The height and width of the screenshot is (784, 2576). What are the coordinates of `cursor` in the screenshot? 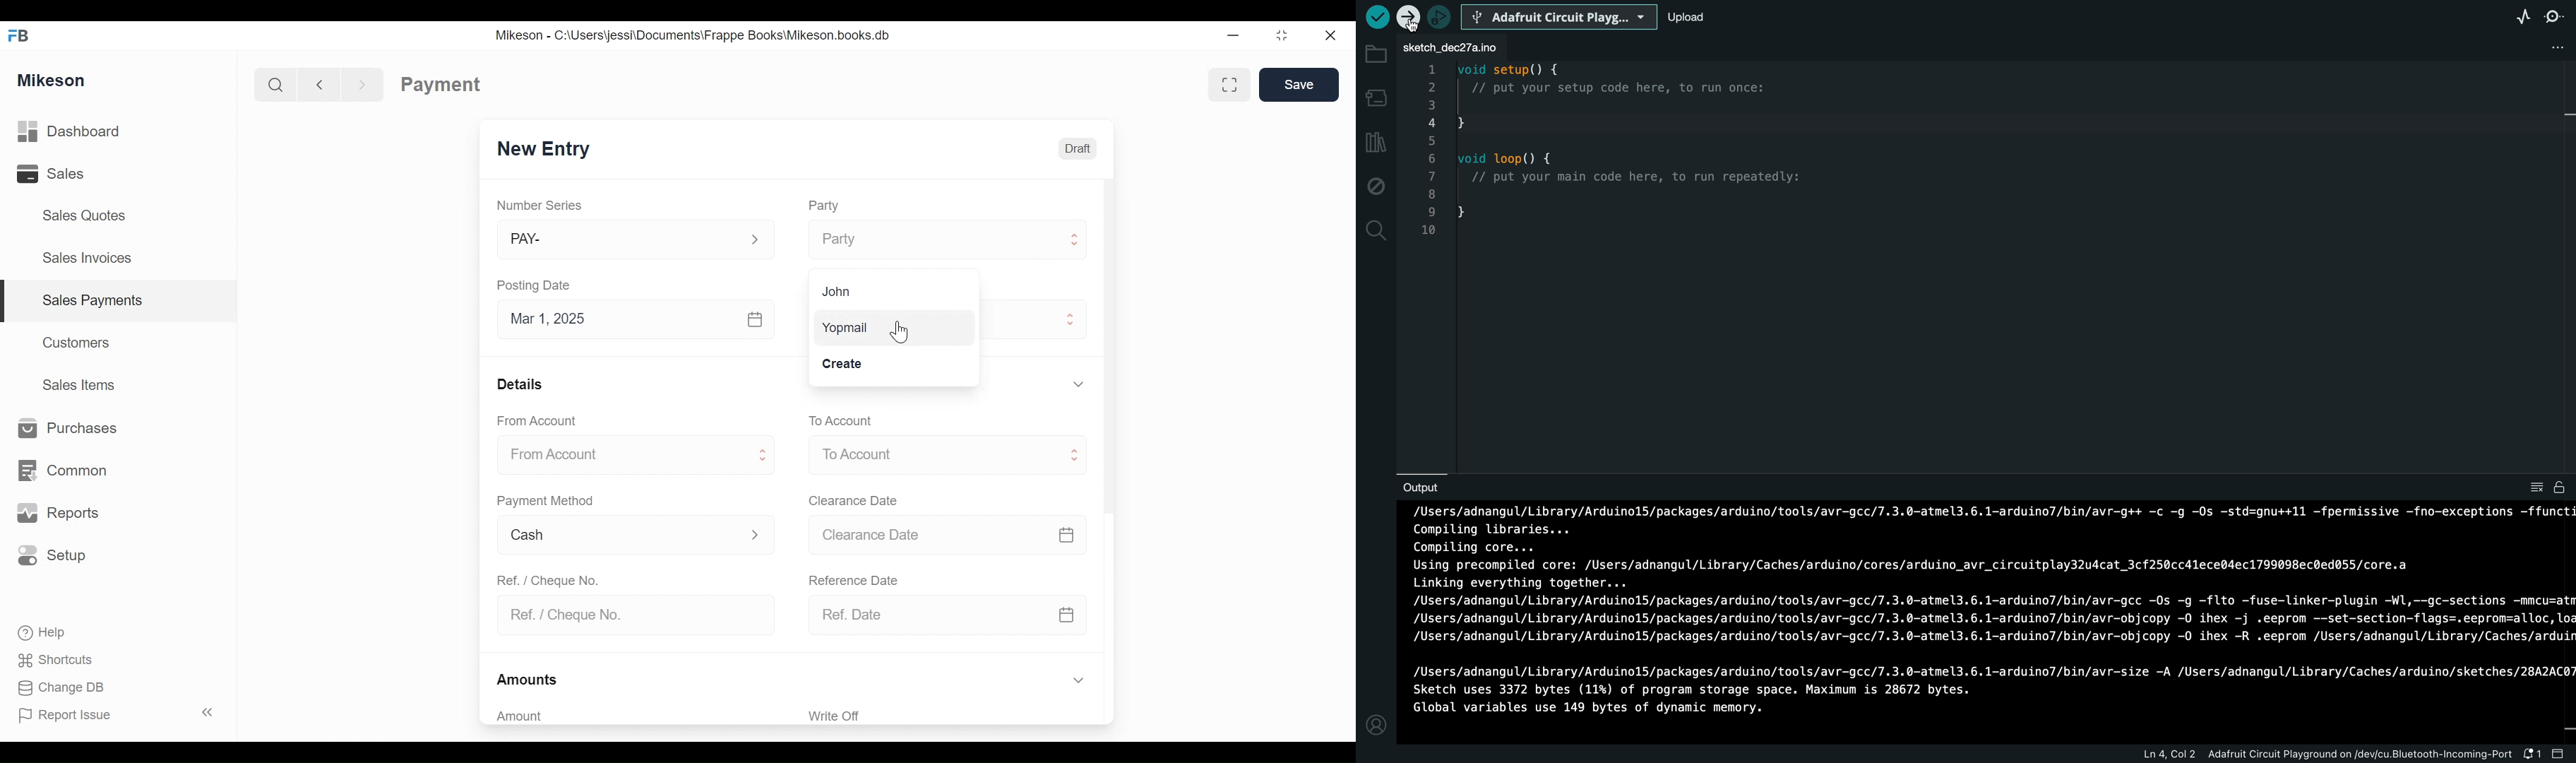 It's located at (1408, 21).